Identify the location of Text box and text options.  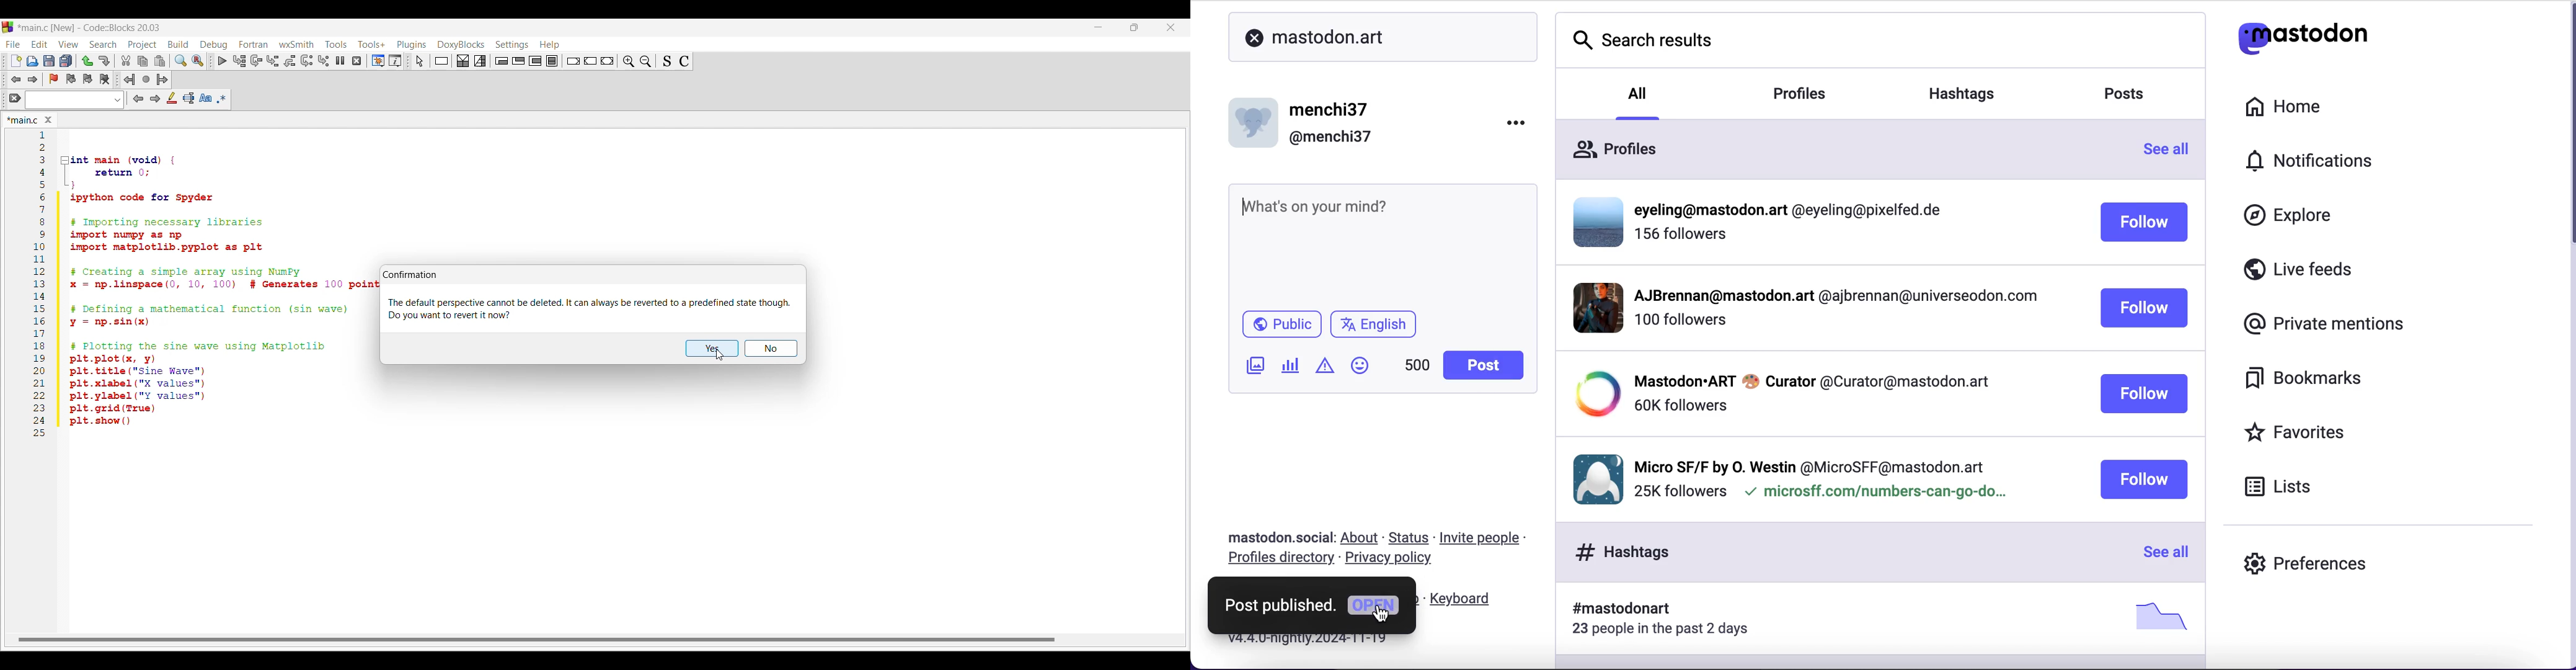
(74, 100).